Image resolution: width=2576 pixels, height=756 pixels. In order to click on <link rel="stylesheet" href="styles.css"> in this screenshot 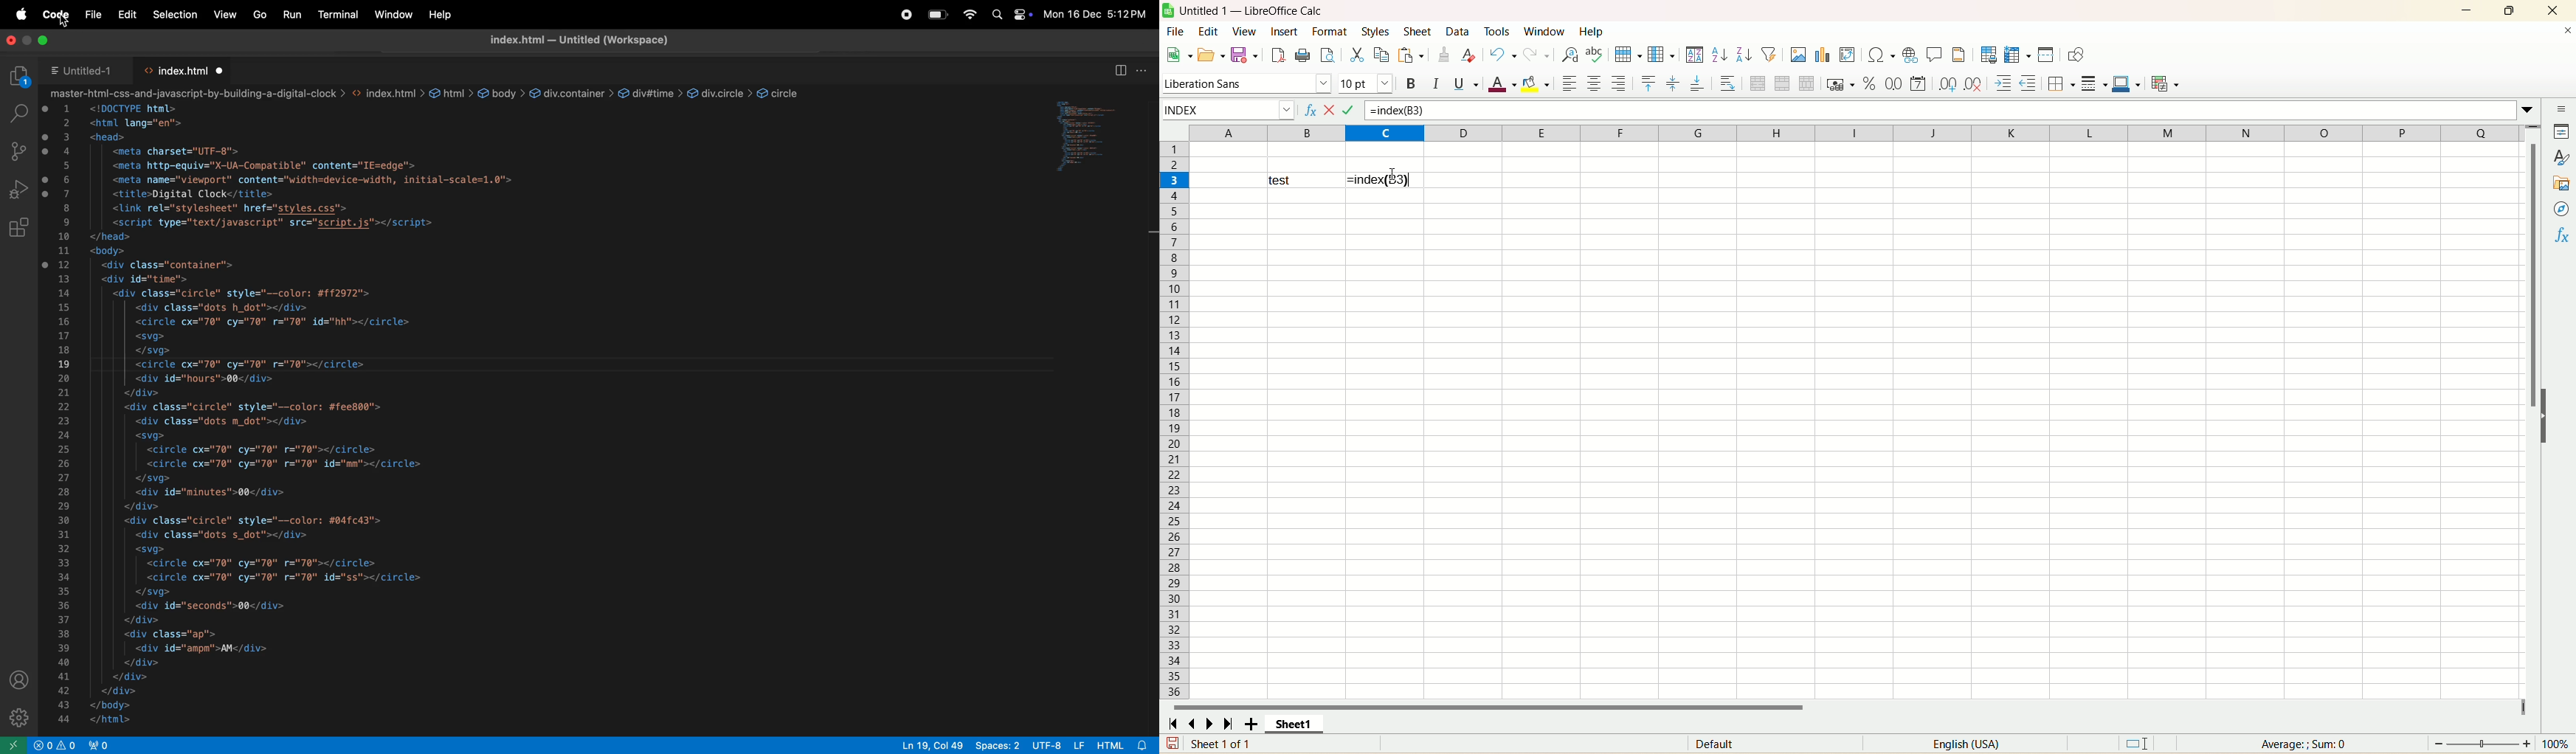, I will do `click(227, 208)`.